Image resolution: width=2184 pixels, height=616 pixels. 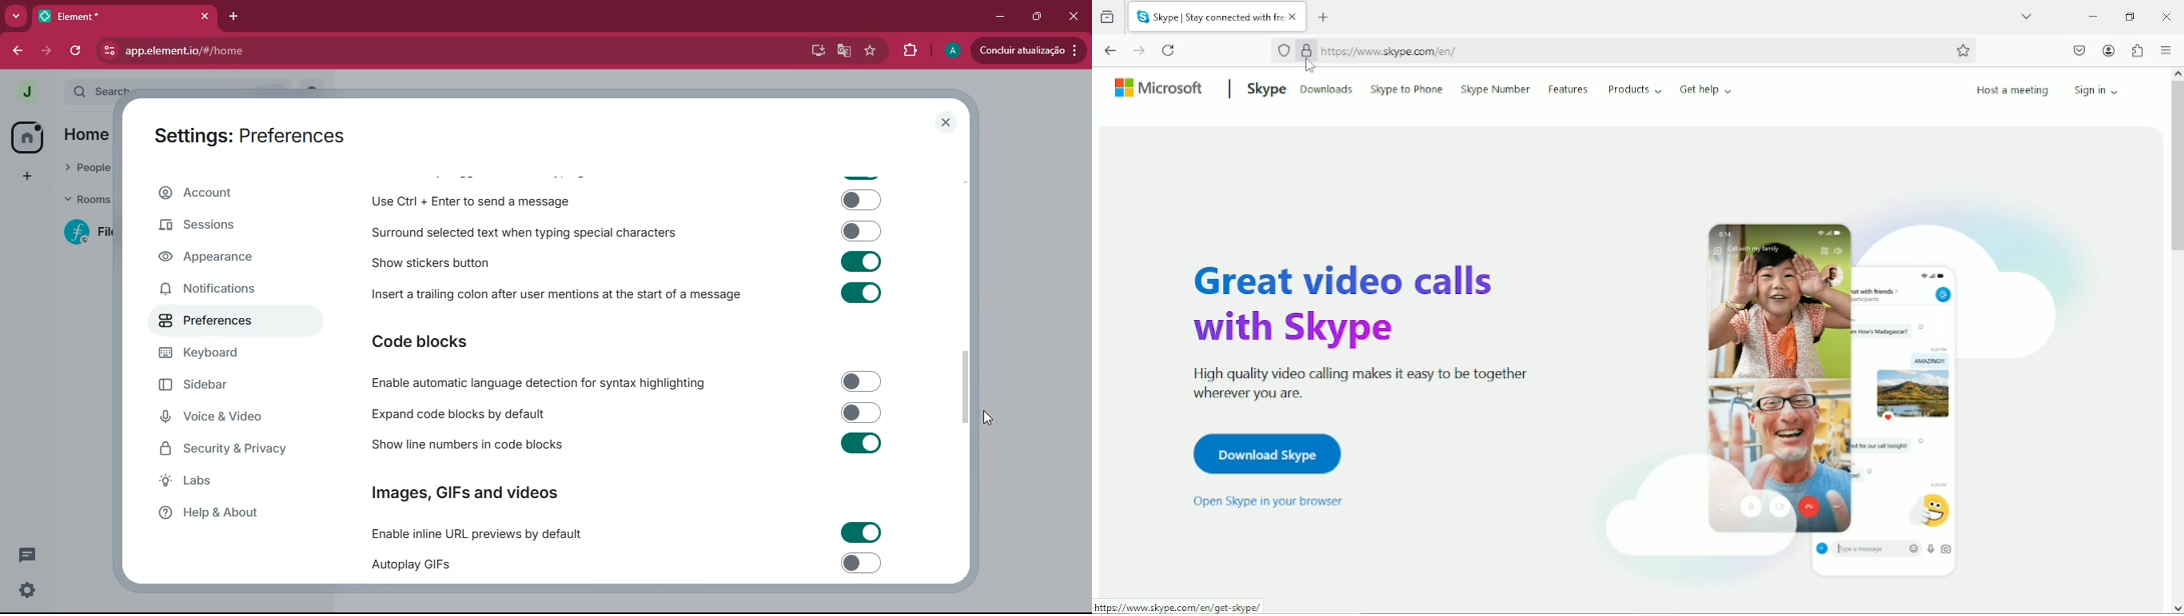 I want to click on Get help, so click(x=1706, y=89).